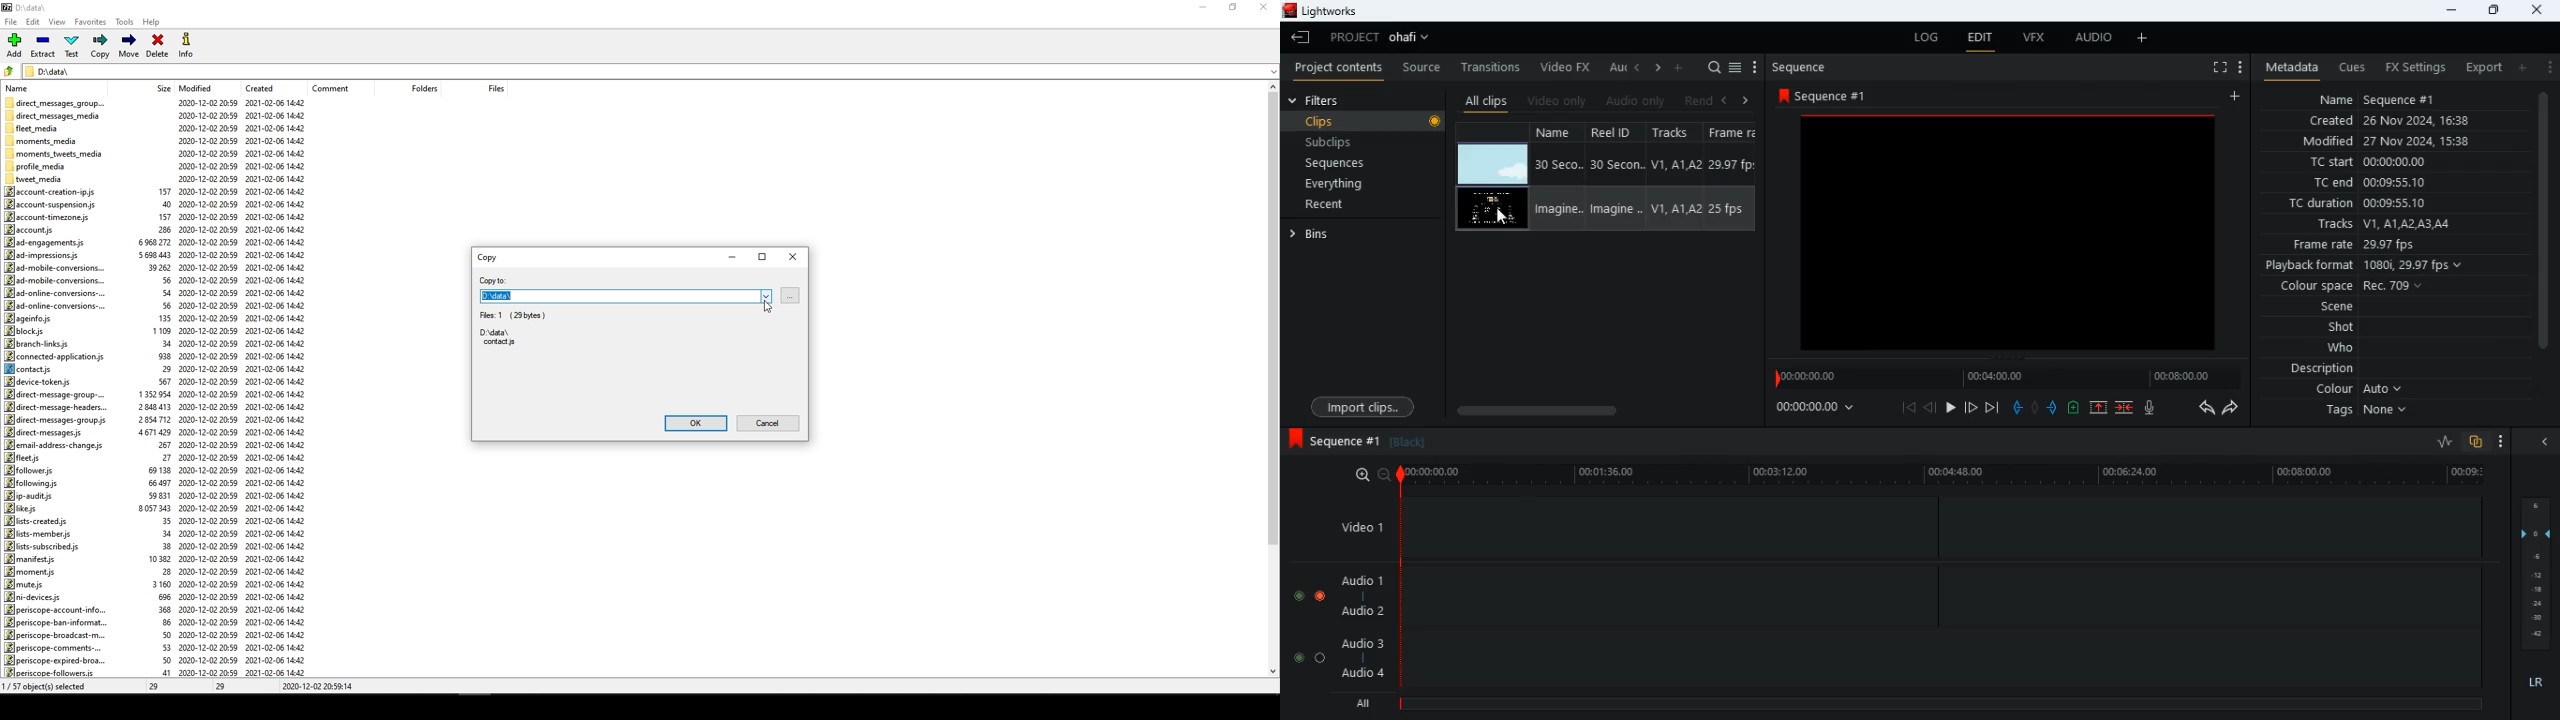 This screenshot has height=728, width=2576. Describe the element at coordinates (2534, 573) in the screenshot. I see `layers` at that location.